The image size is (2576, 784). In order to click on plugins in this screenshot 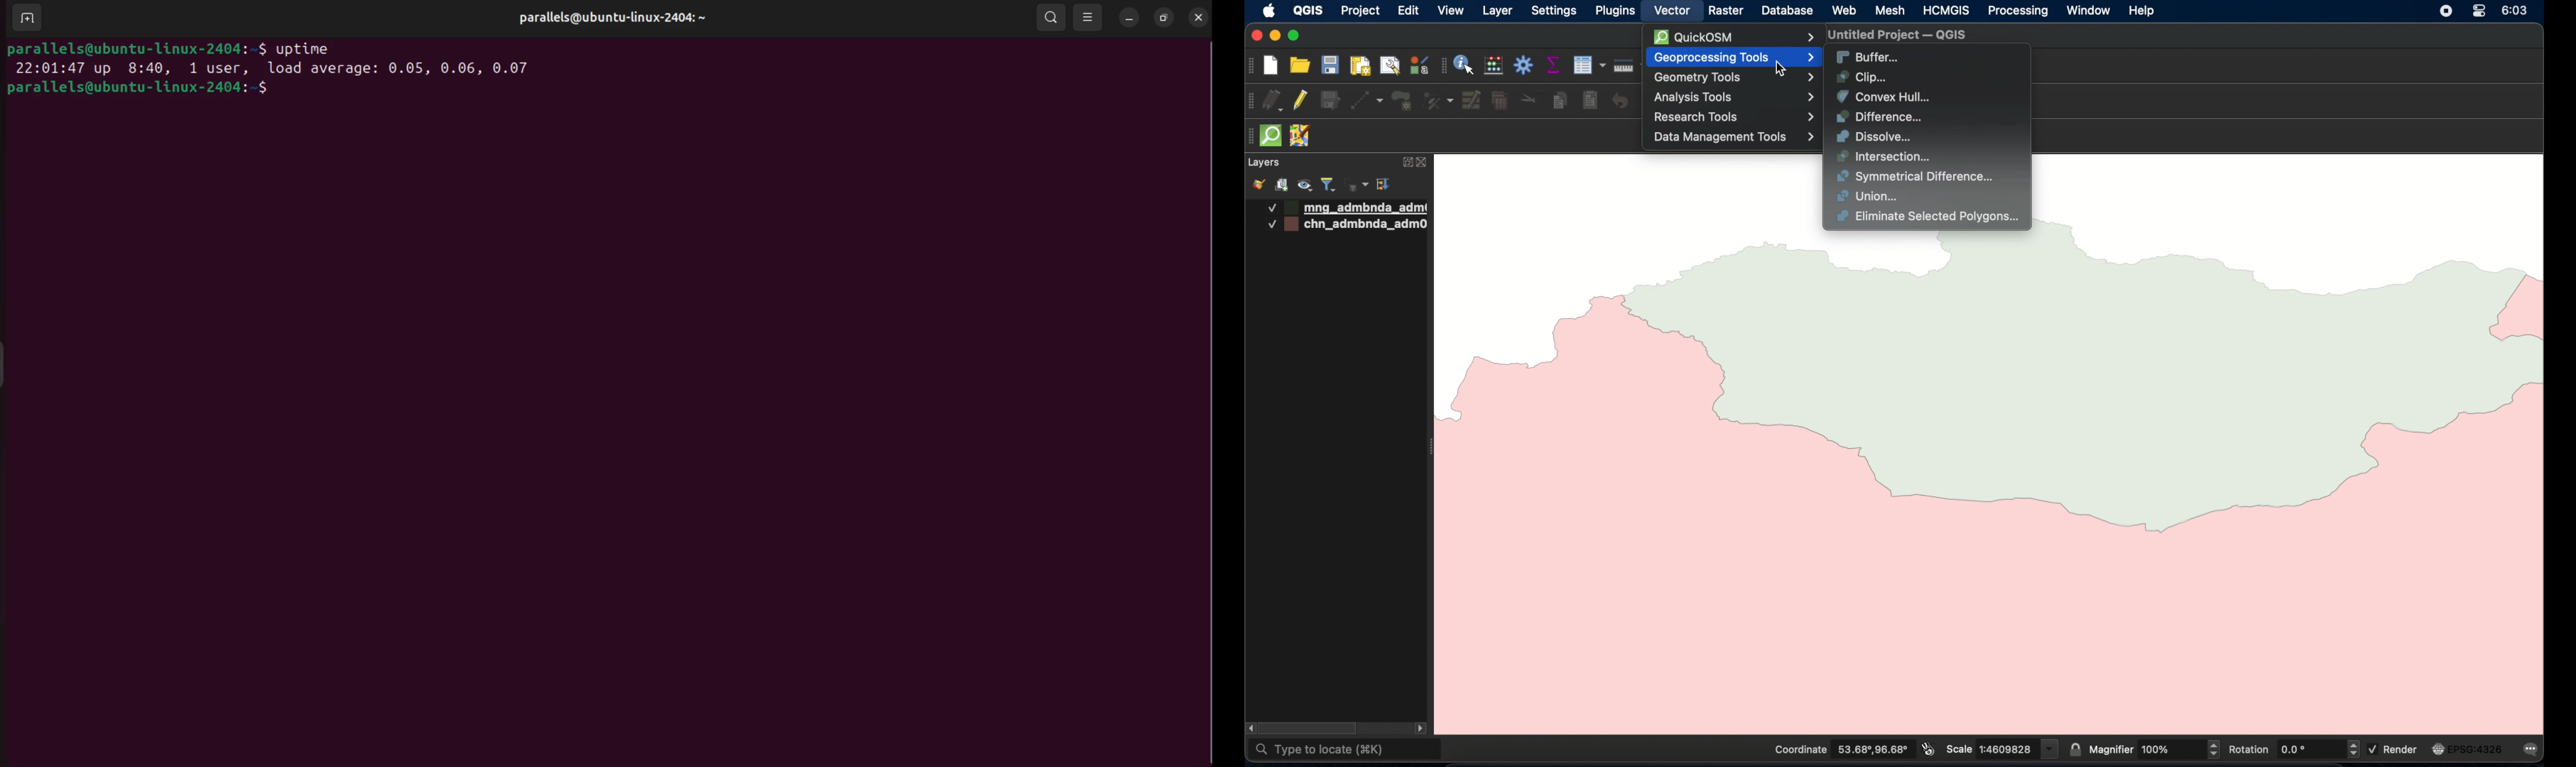, I will do `click(1614, 10)`.